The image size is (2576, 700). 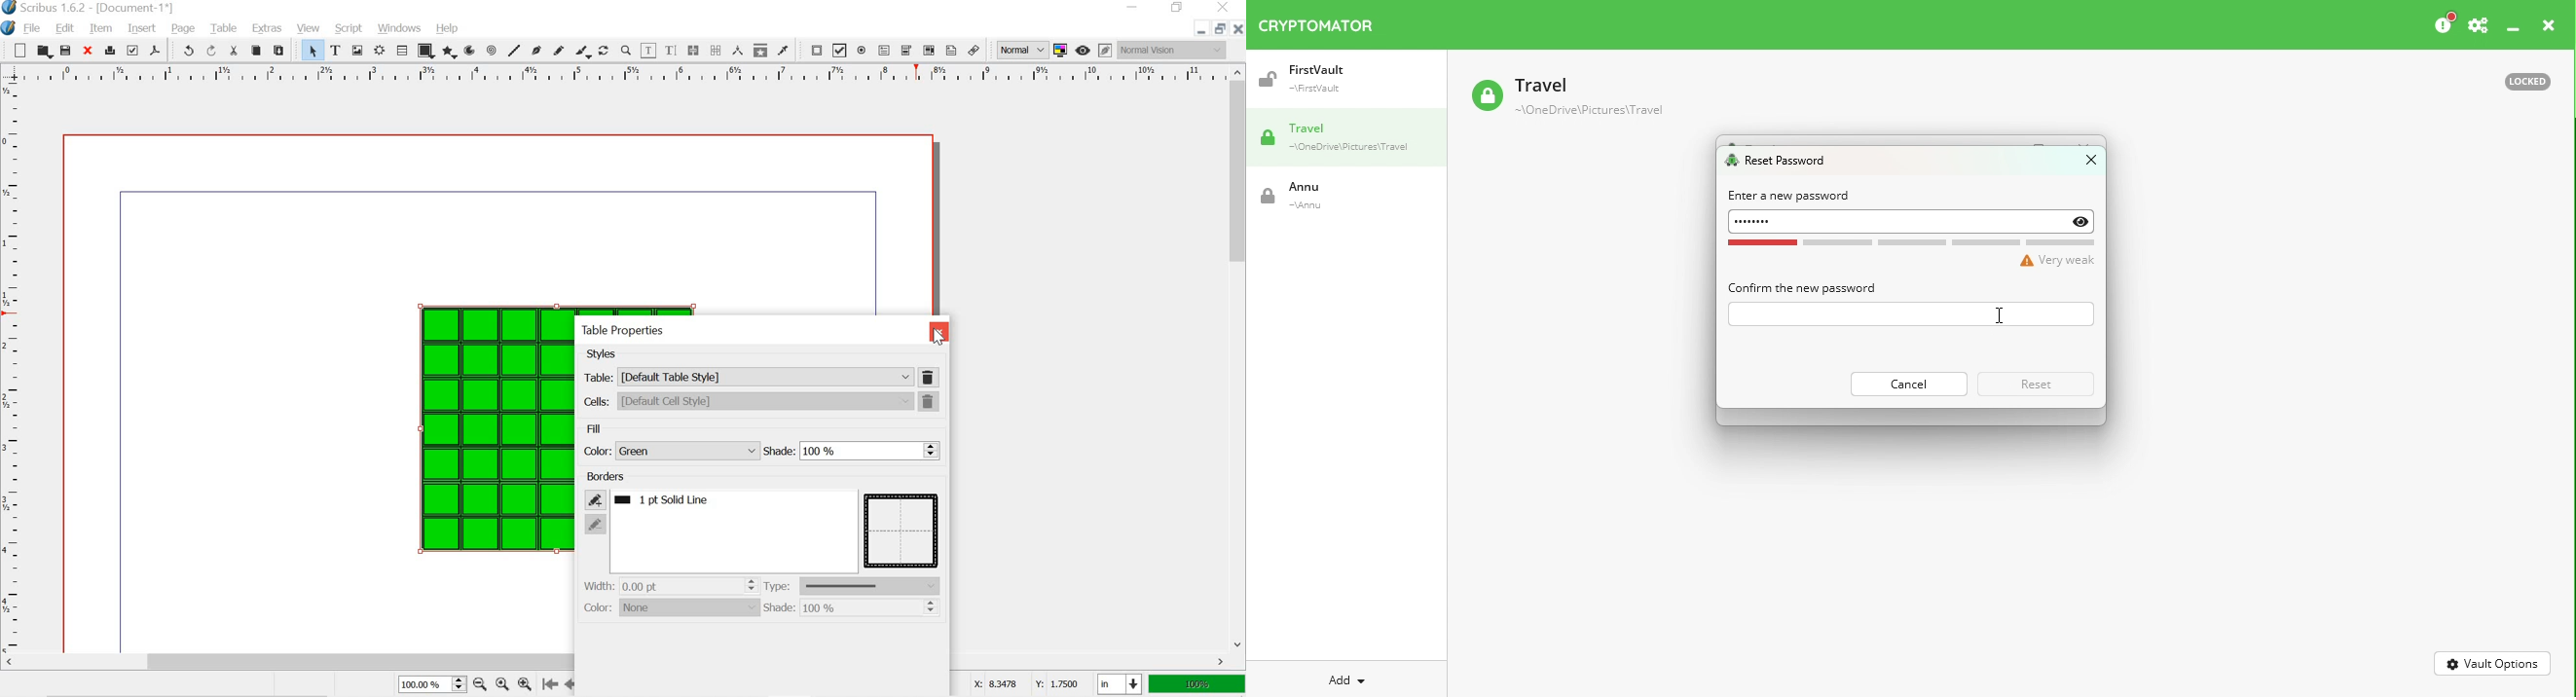 What do you see at coordinates (1025, 685) in the screenshot?
I see `X: 8.3478 Y: 1.7500` at bounding box center [1025, 685].